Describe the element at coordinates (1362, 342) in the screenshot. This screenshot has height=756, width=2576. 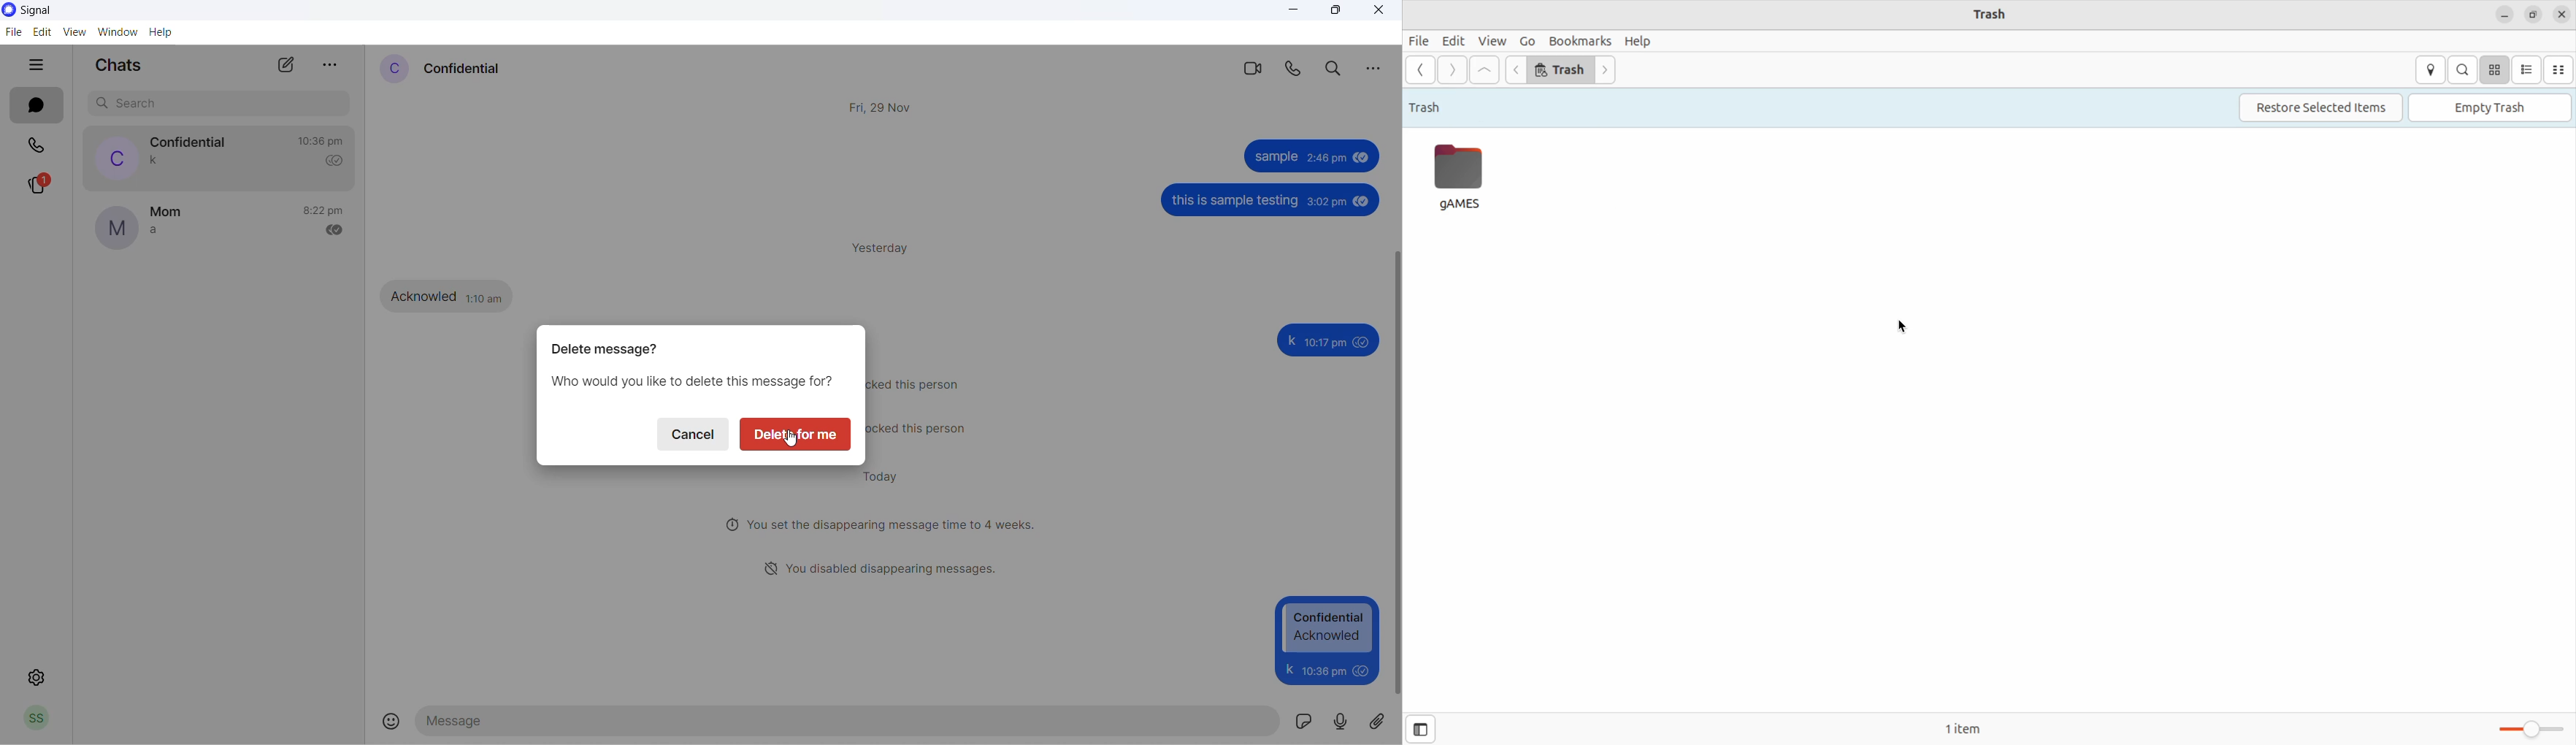
I see `seen` at that location.